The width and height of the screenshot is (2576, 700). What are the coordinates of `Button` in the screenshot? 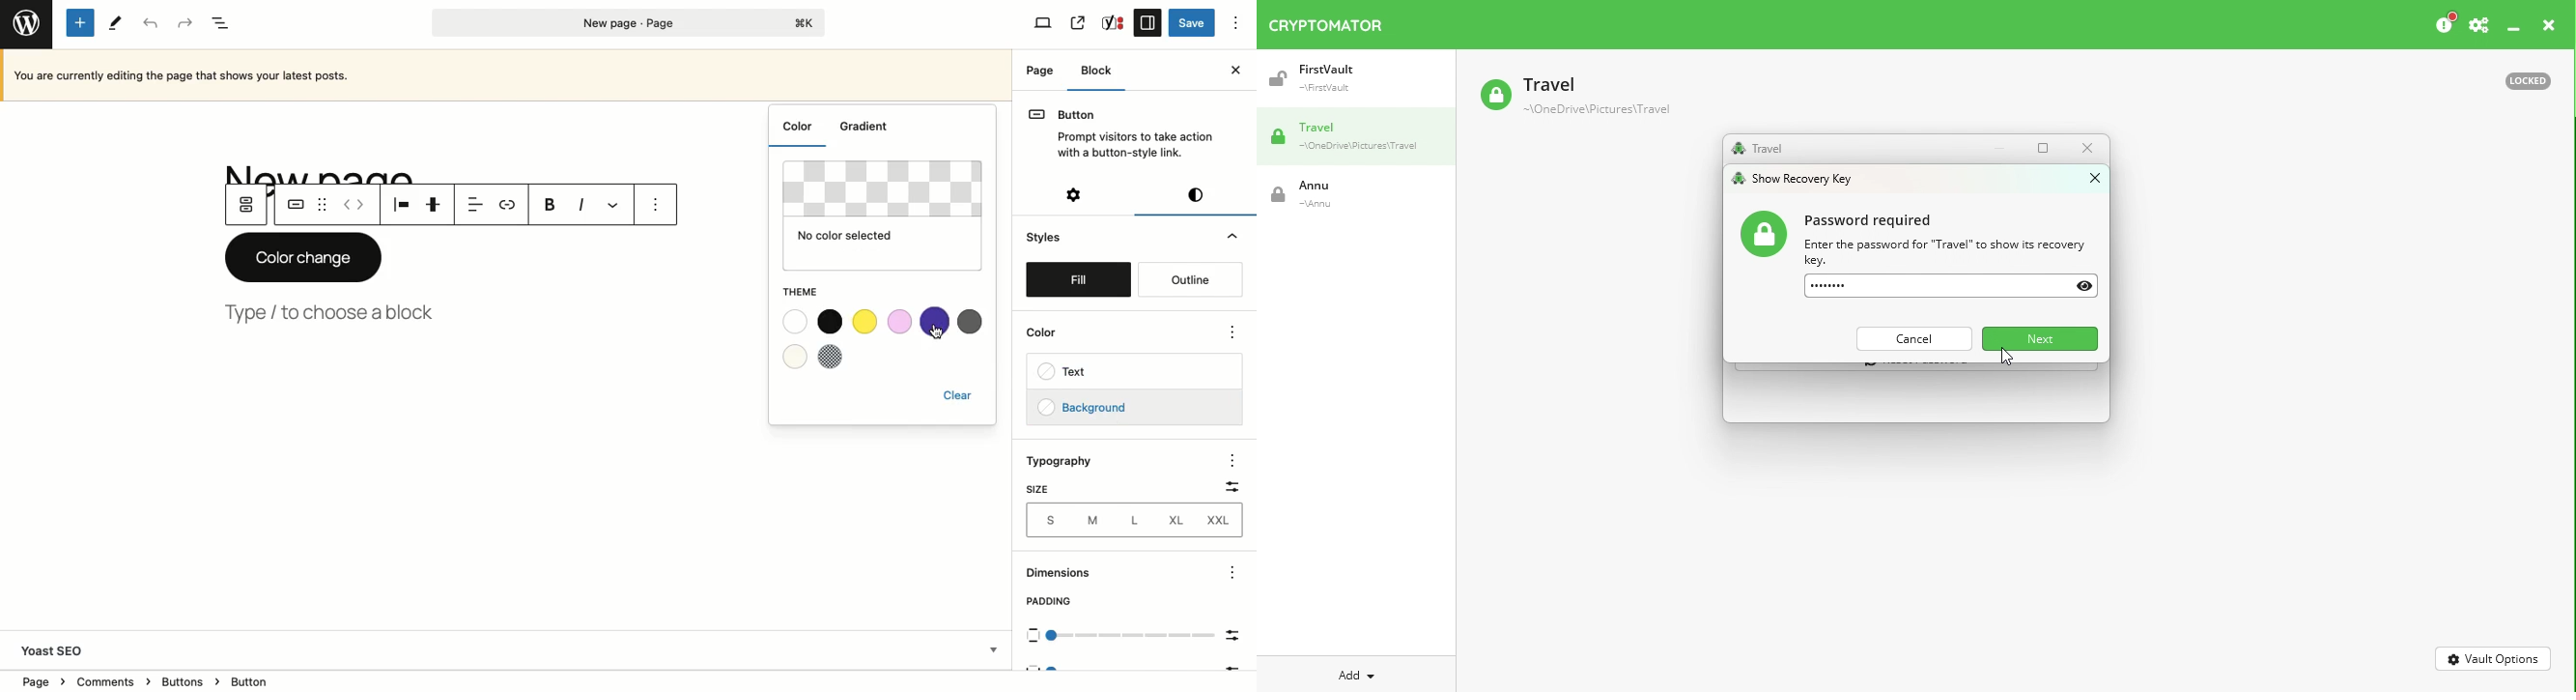 It's located at (293, 204).